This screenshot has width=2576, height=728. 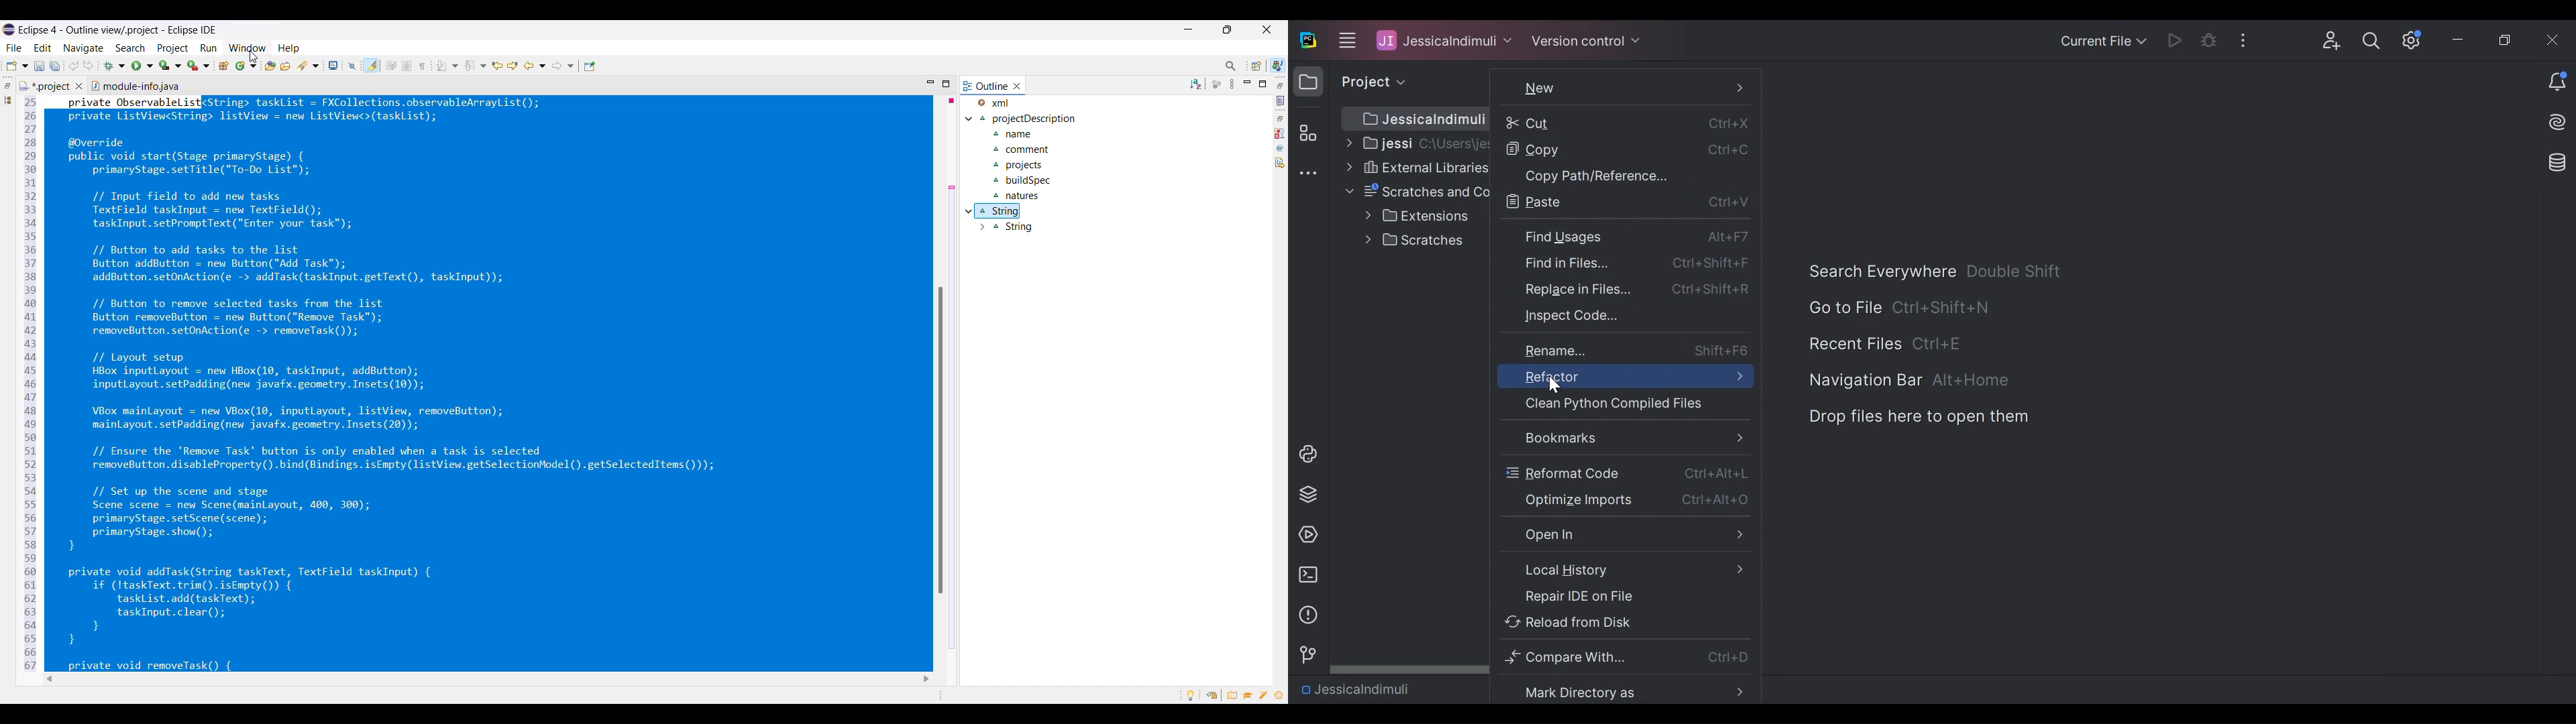 What do you see at coordinates (1627, 691) in the screenshot?
I see `Mark Directory as` at bounding box center [1627, 691].